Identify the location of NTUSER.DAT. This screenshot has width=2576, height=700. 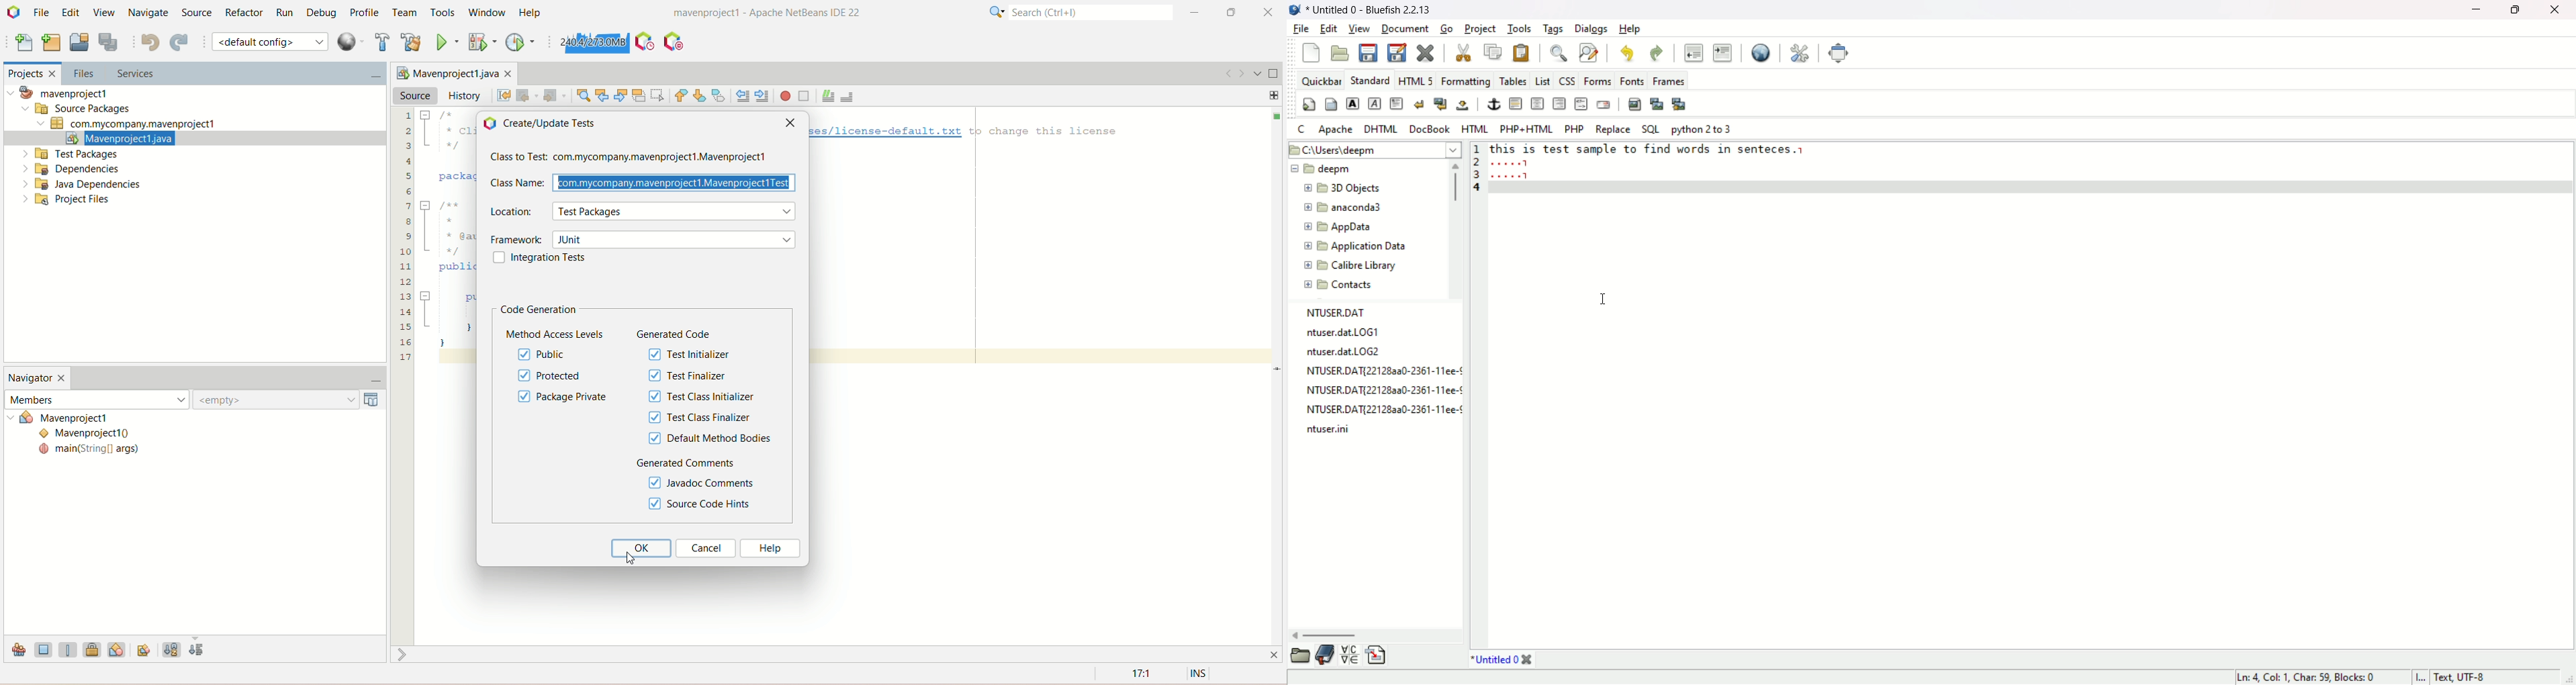
(1350, 312).